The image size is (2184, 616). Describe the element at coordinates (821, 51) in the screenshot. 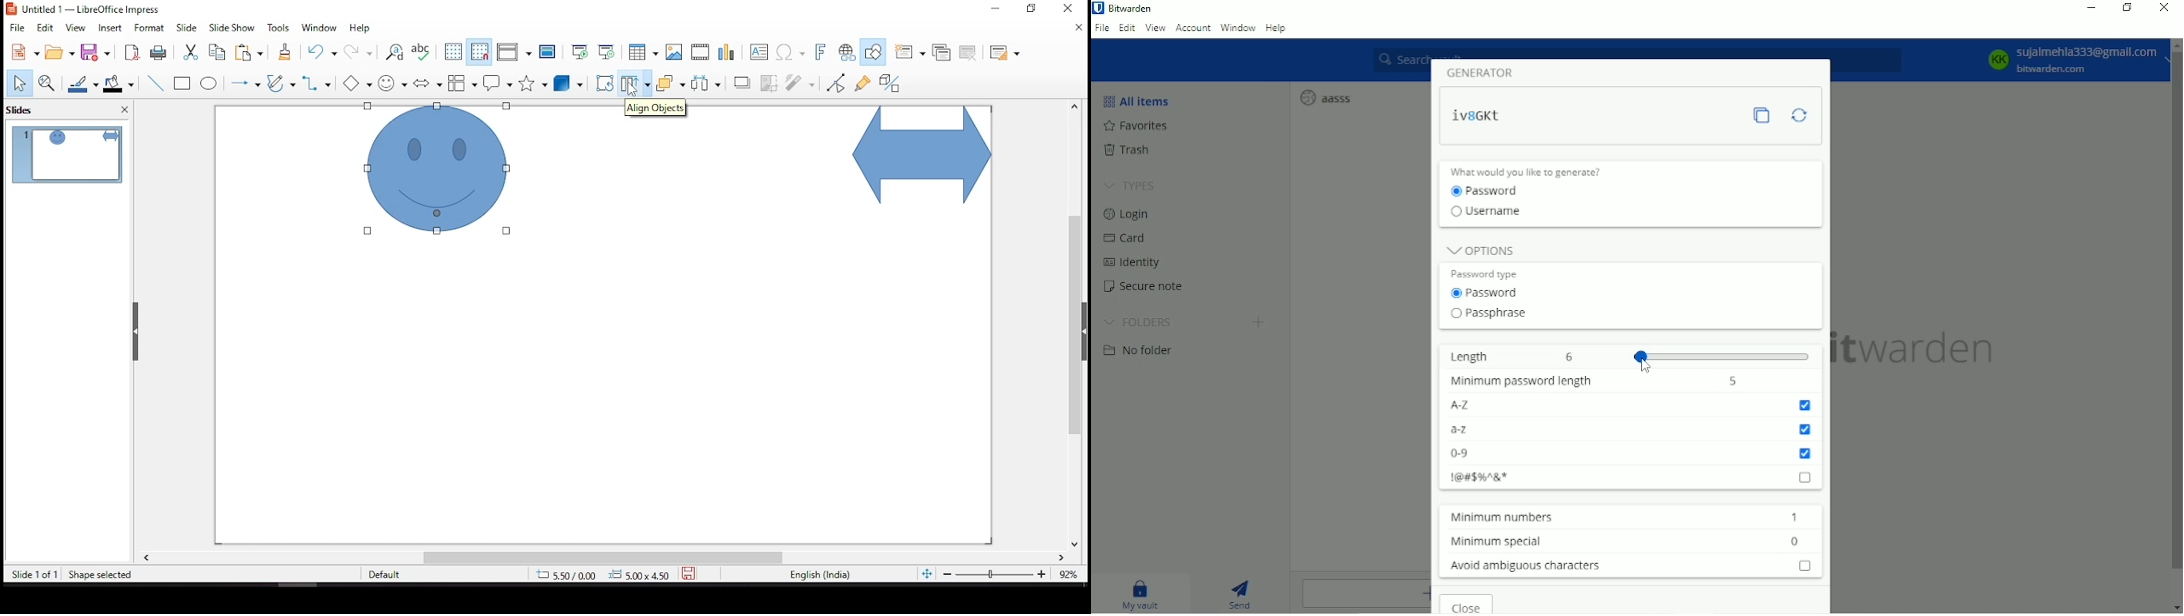

I see `insert font work text` at that location.